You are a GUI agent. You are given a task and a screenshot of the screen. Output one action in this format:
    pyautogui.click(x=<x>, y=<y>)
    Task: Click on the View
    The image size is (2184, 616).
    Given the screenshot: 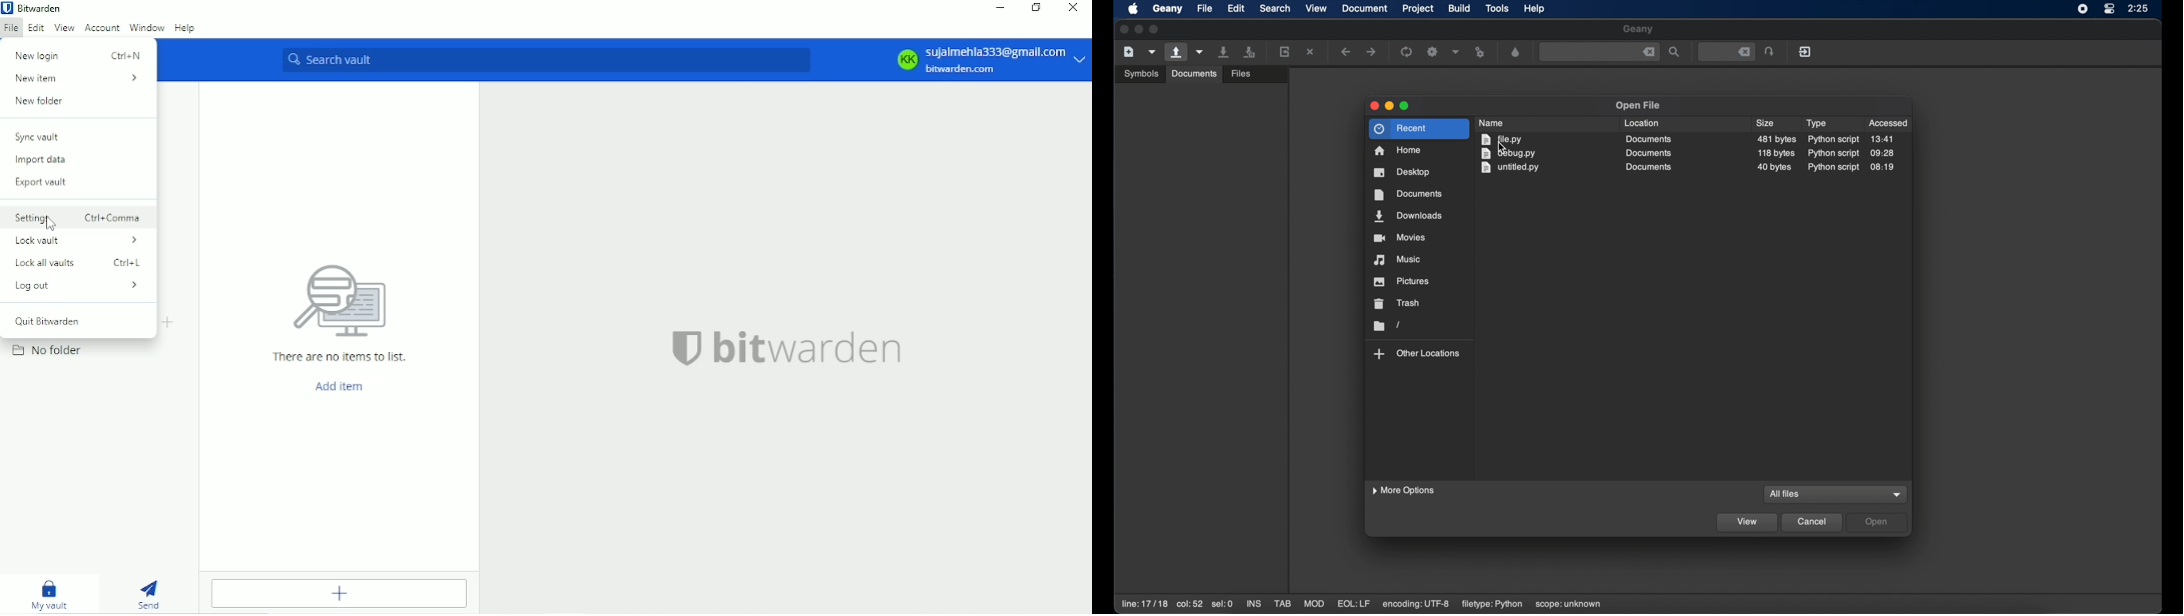 What is the action you would take?
    pyautogui.click(x=64, y=29)
    